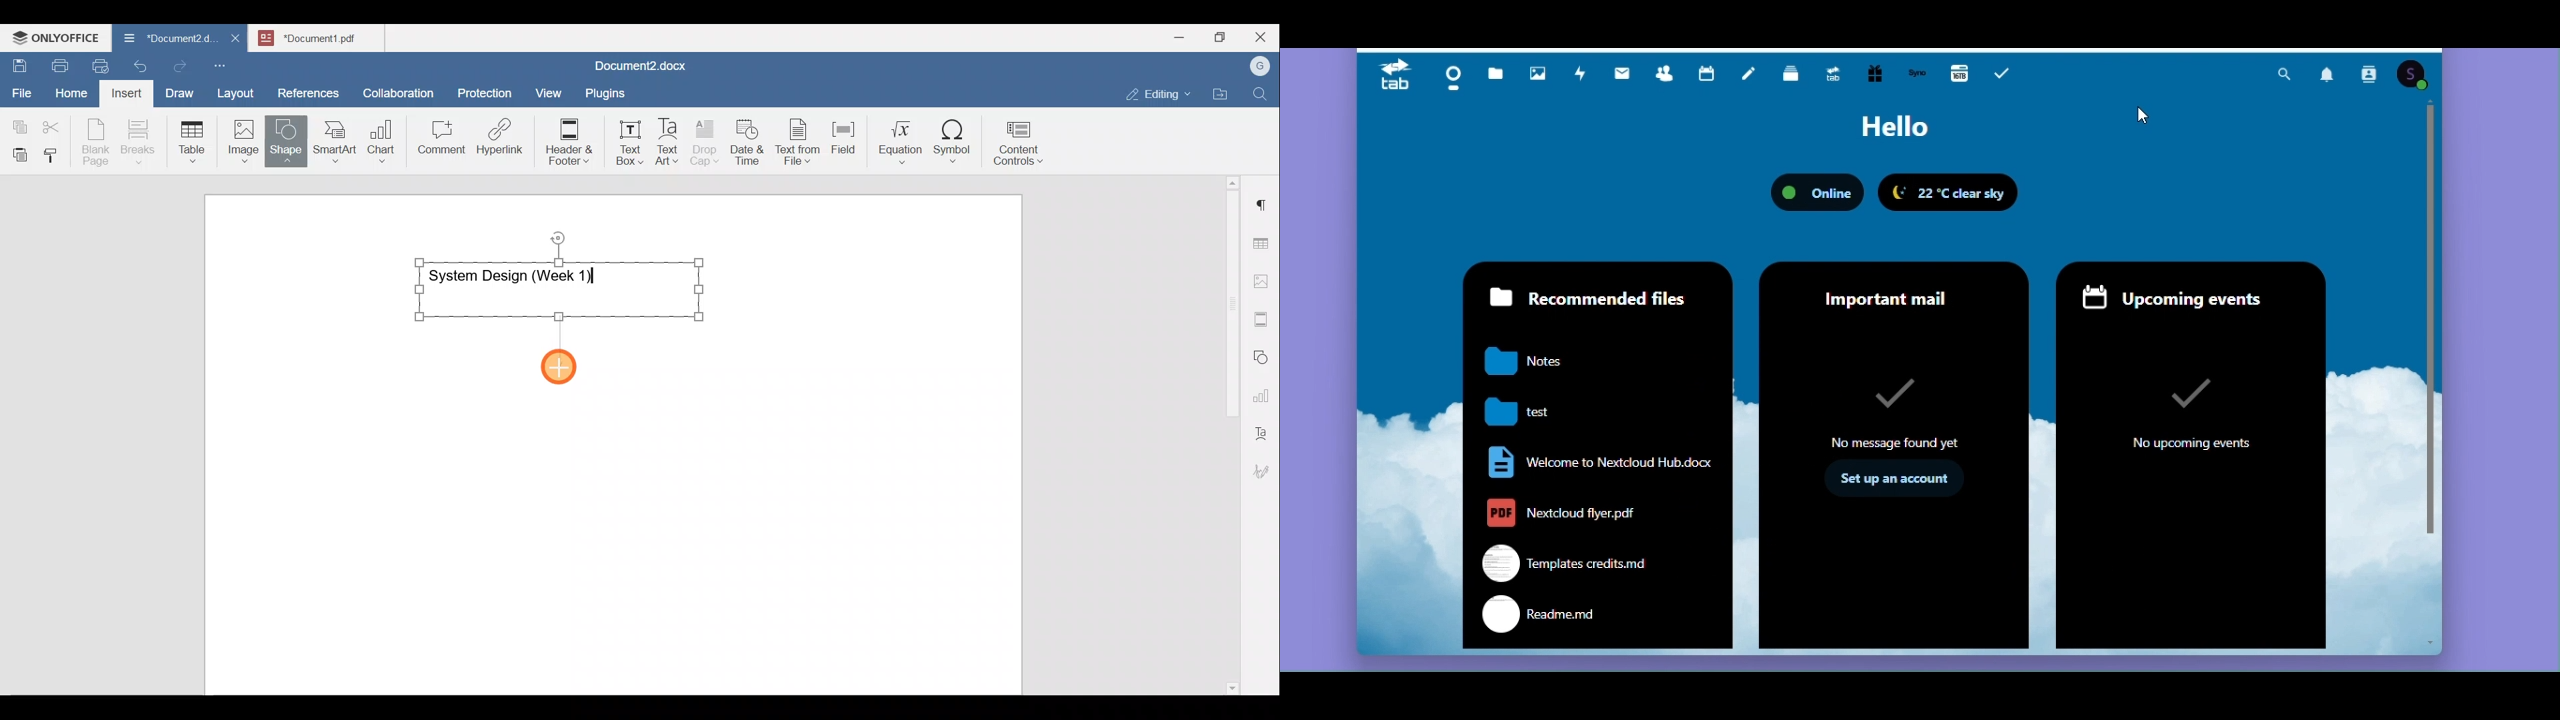 The height and width of the screenshot is (728, 2576). I want to click on Field, so click(843, 135).